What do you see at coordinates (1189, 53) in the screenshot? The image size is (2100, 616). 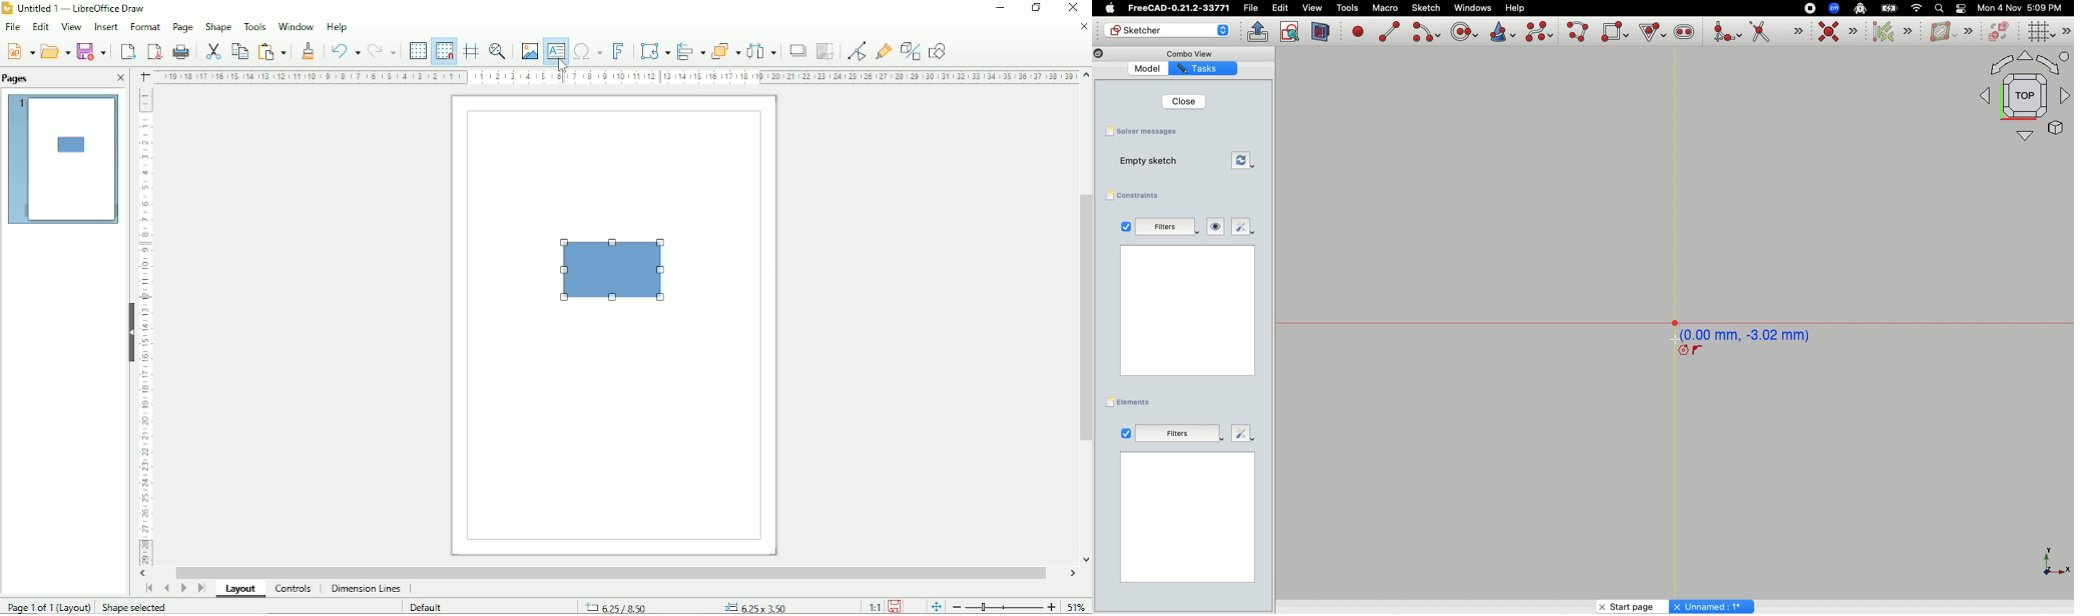 I see `Combo View` at bounding box center [1189, 53].